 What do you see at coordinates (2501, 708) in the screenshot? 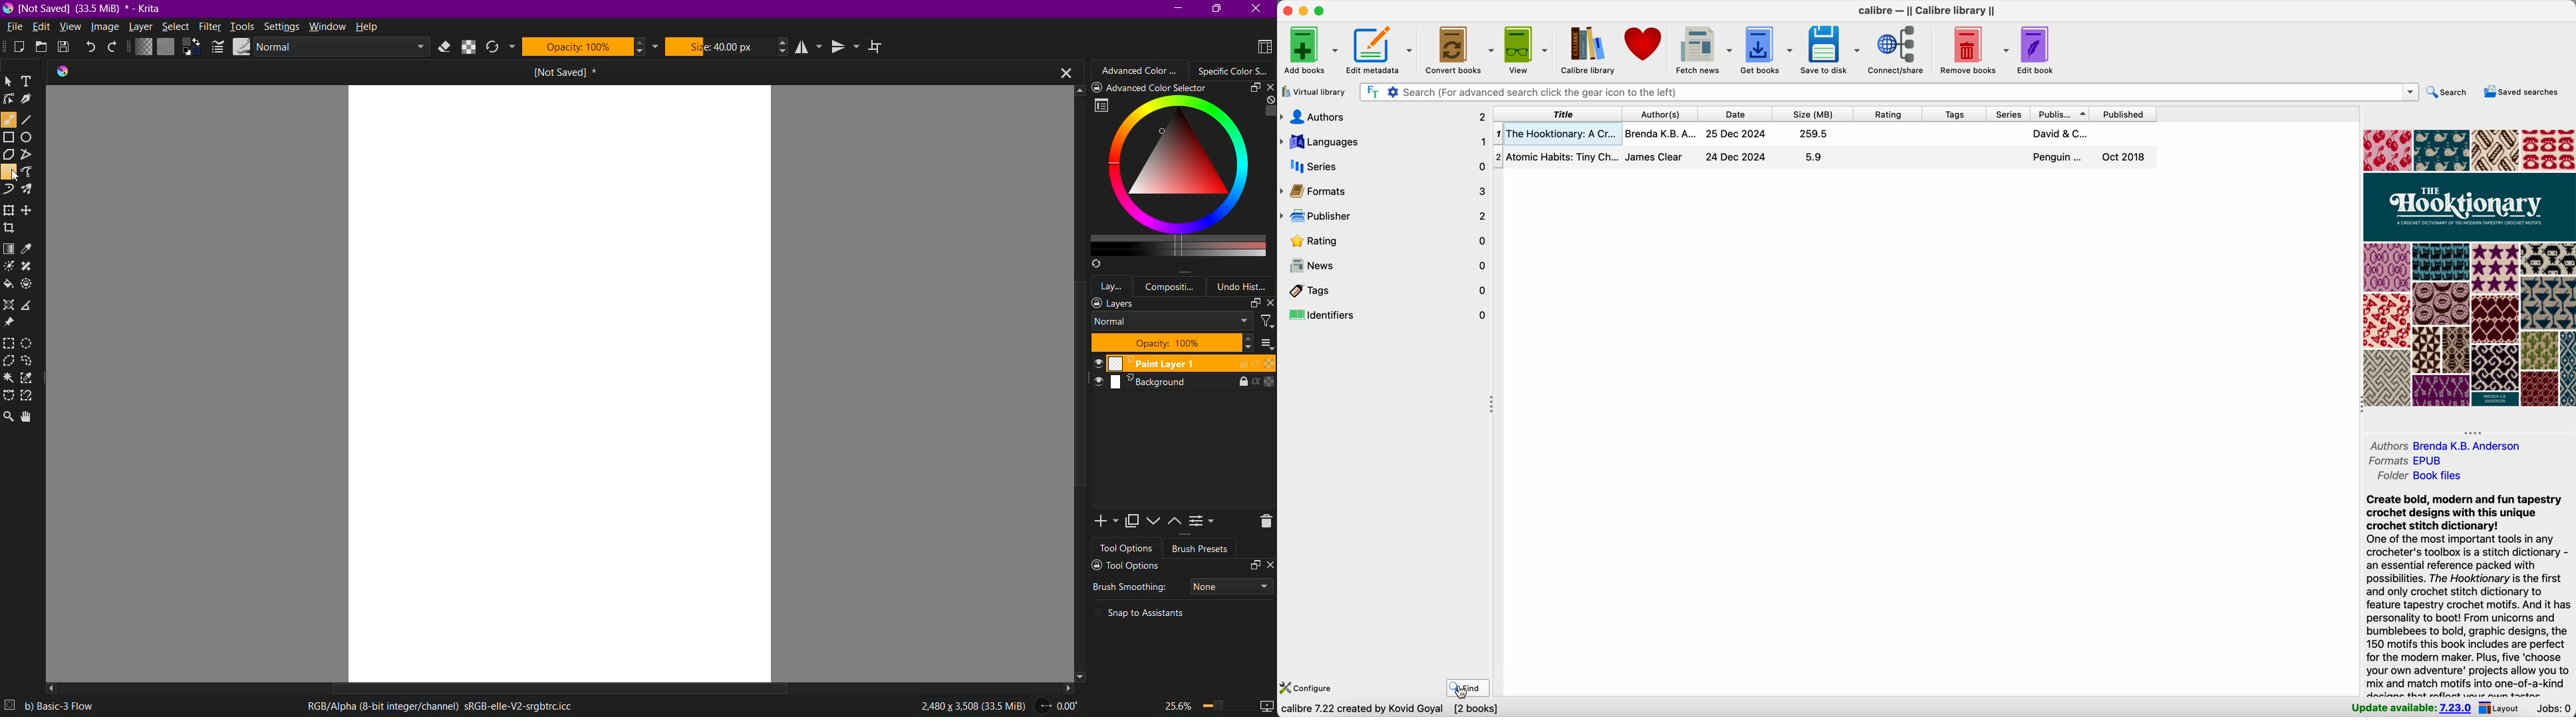
I see `layout` at bounding box center [2501, 708].